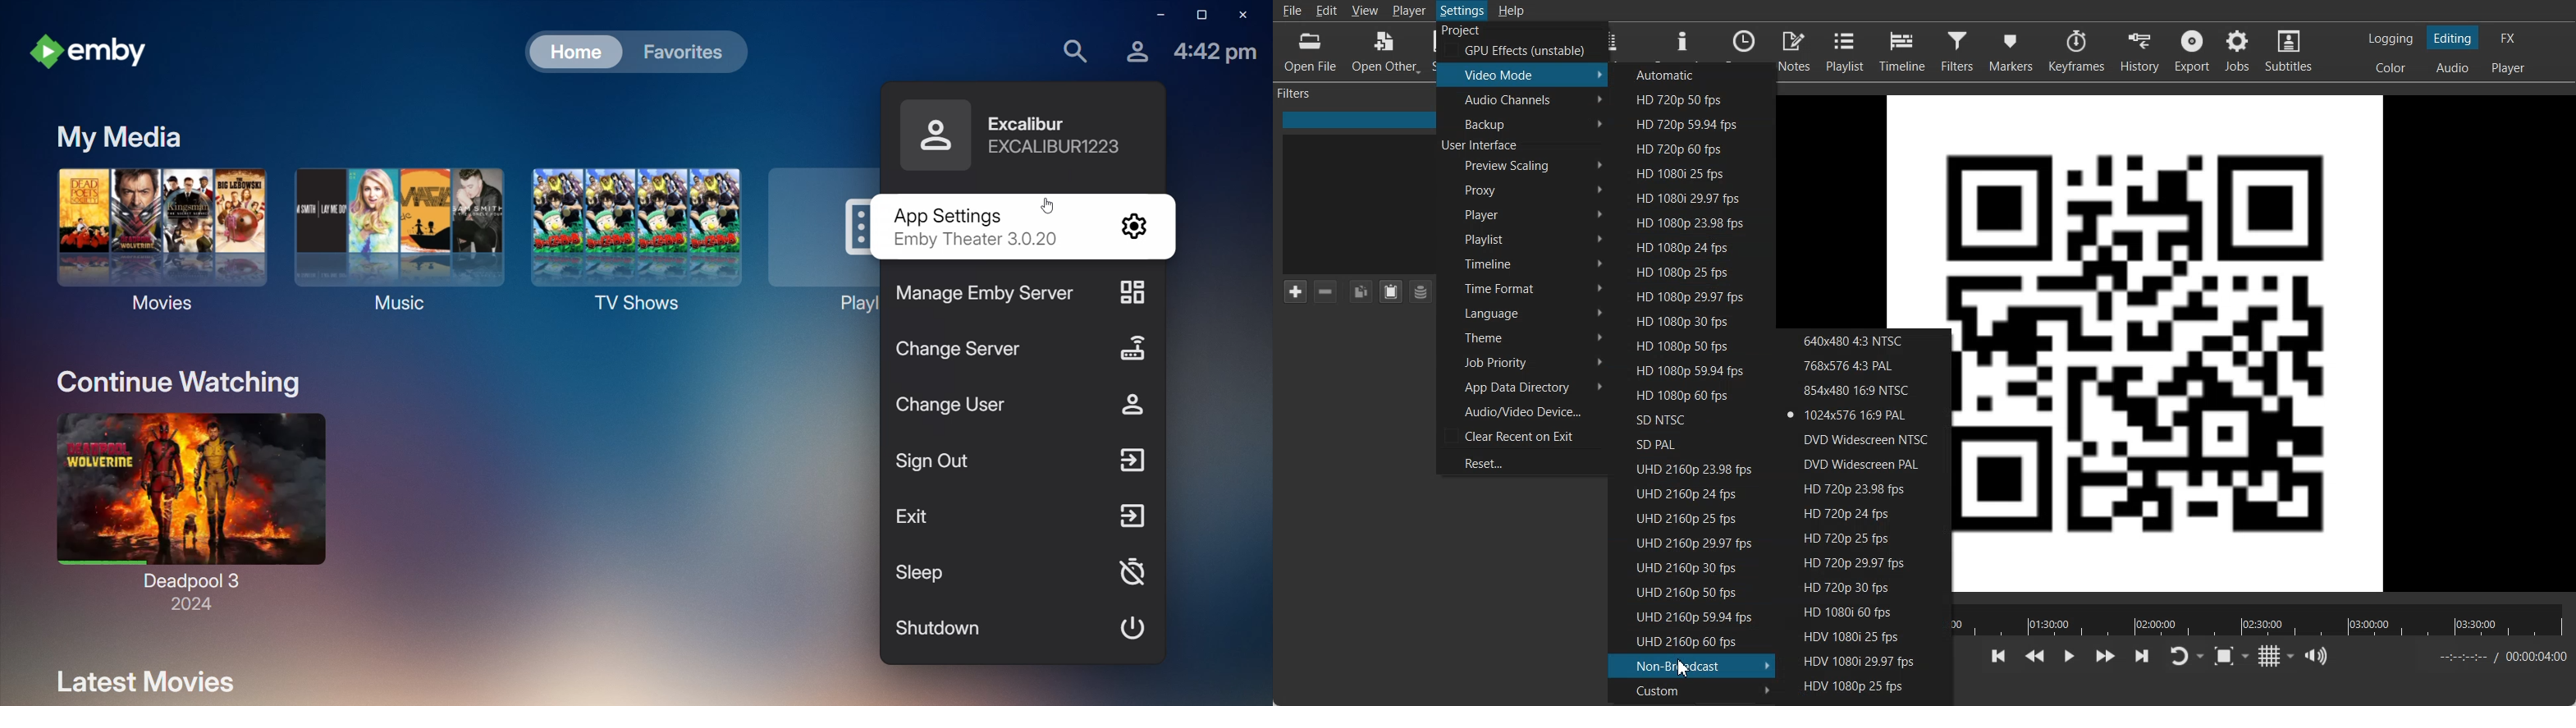 This screenshot has width=2576, height=728. Describe the element at coordinates (2510, 38) in the screenshot. I see `Switch to the effect only layout` at that location.